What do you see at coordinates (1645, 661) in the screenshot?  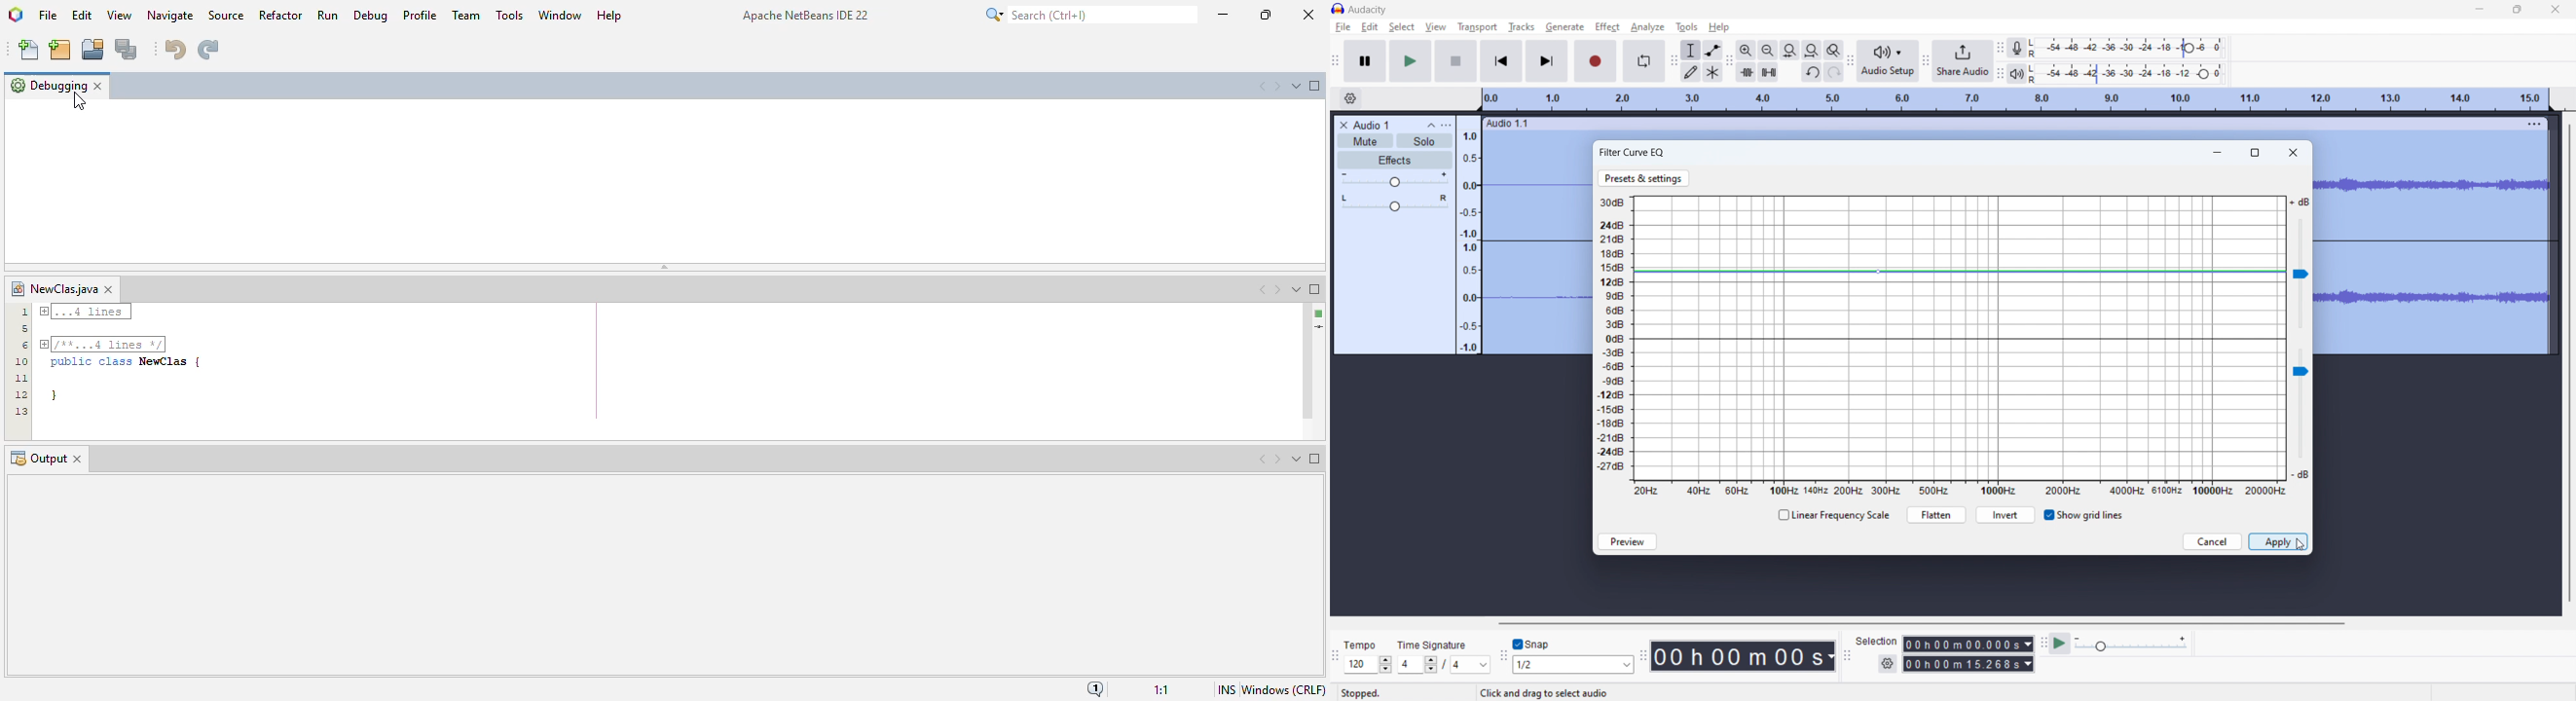 I see `time toolbar` at bounding box center [1645, 661].